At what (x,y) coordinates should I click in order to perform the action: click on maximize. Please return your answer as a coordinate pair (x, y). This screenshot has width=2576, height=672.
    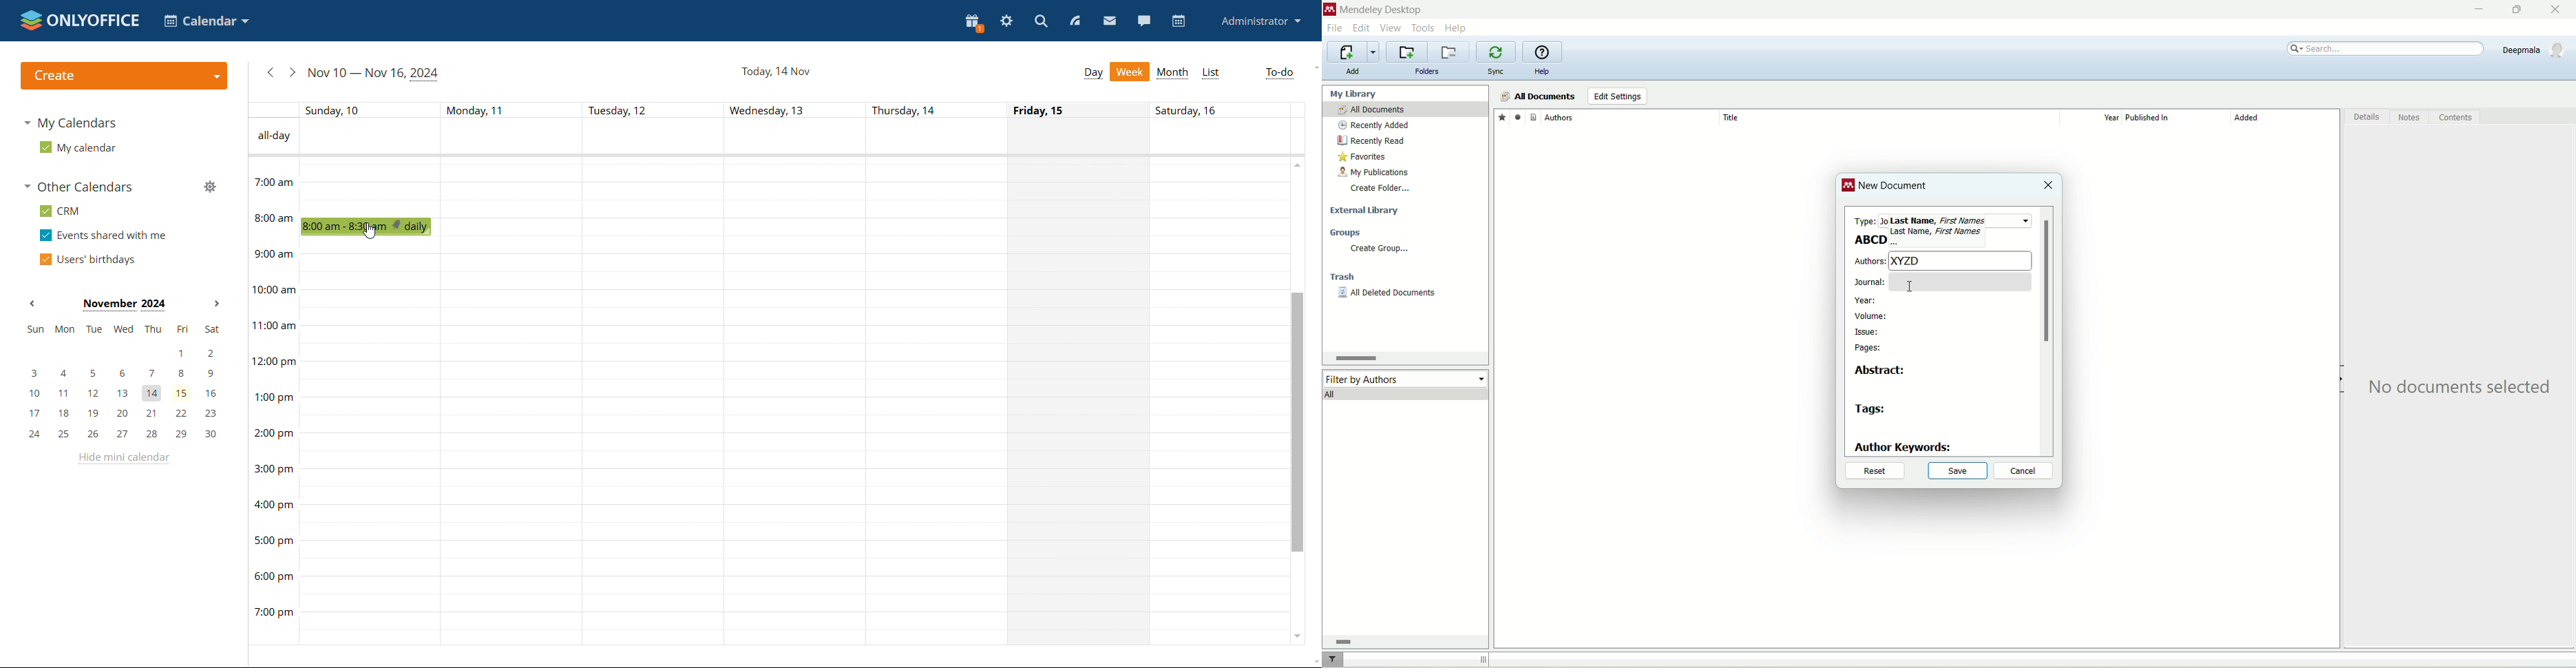
    Looking at the image, I should click on (2514, 10).